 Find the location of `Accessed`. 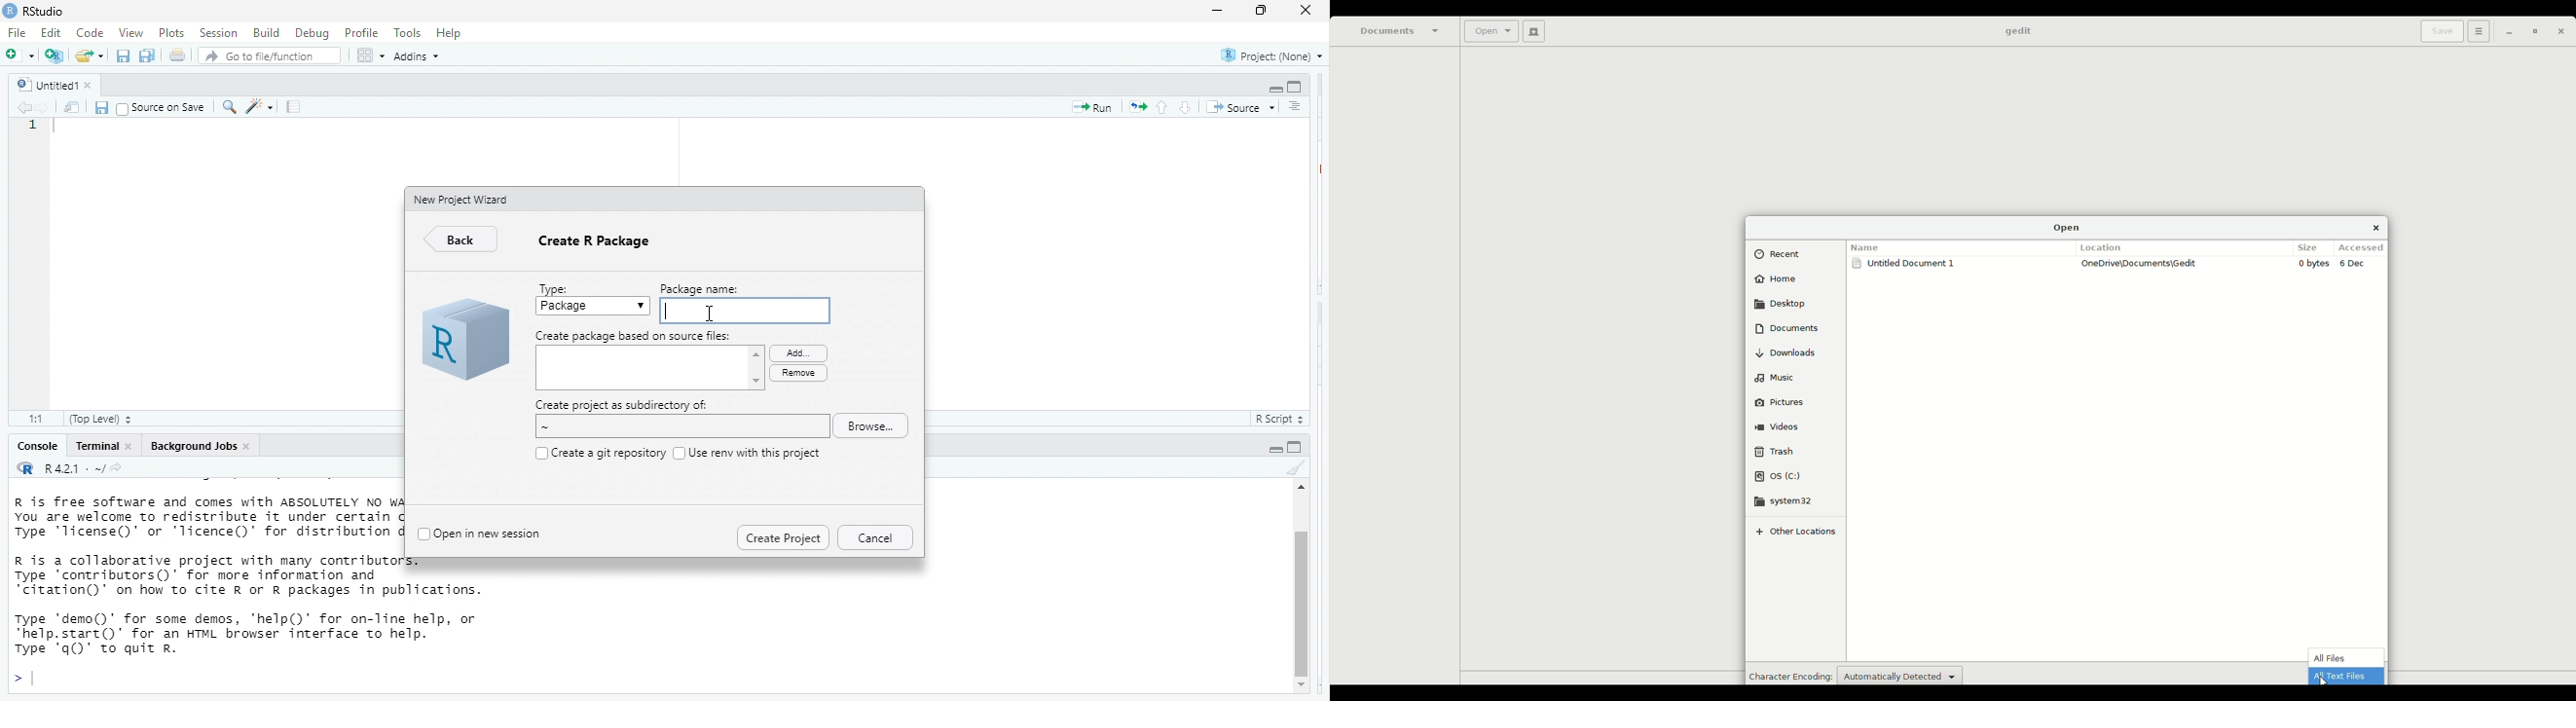

Accessed is located at coordinates (2364, 249).